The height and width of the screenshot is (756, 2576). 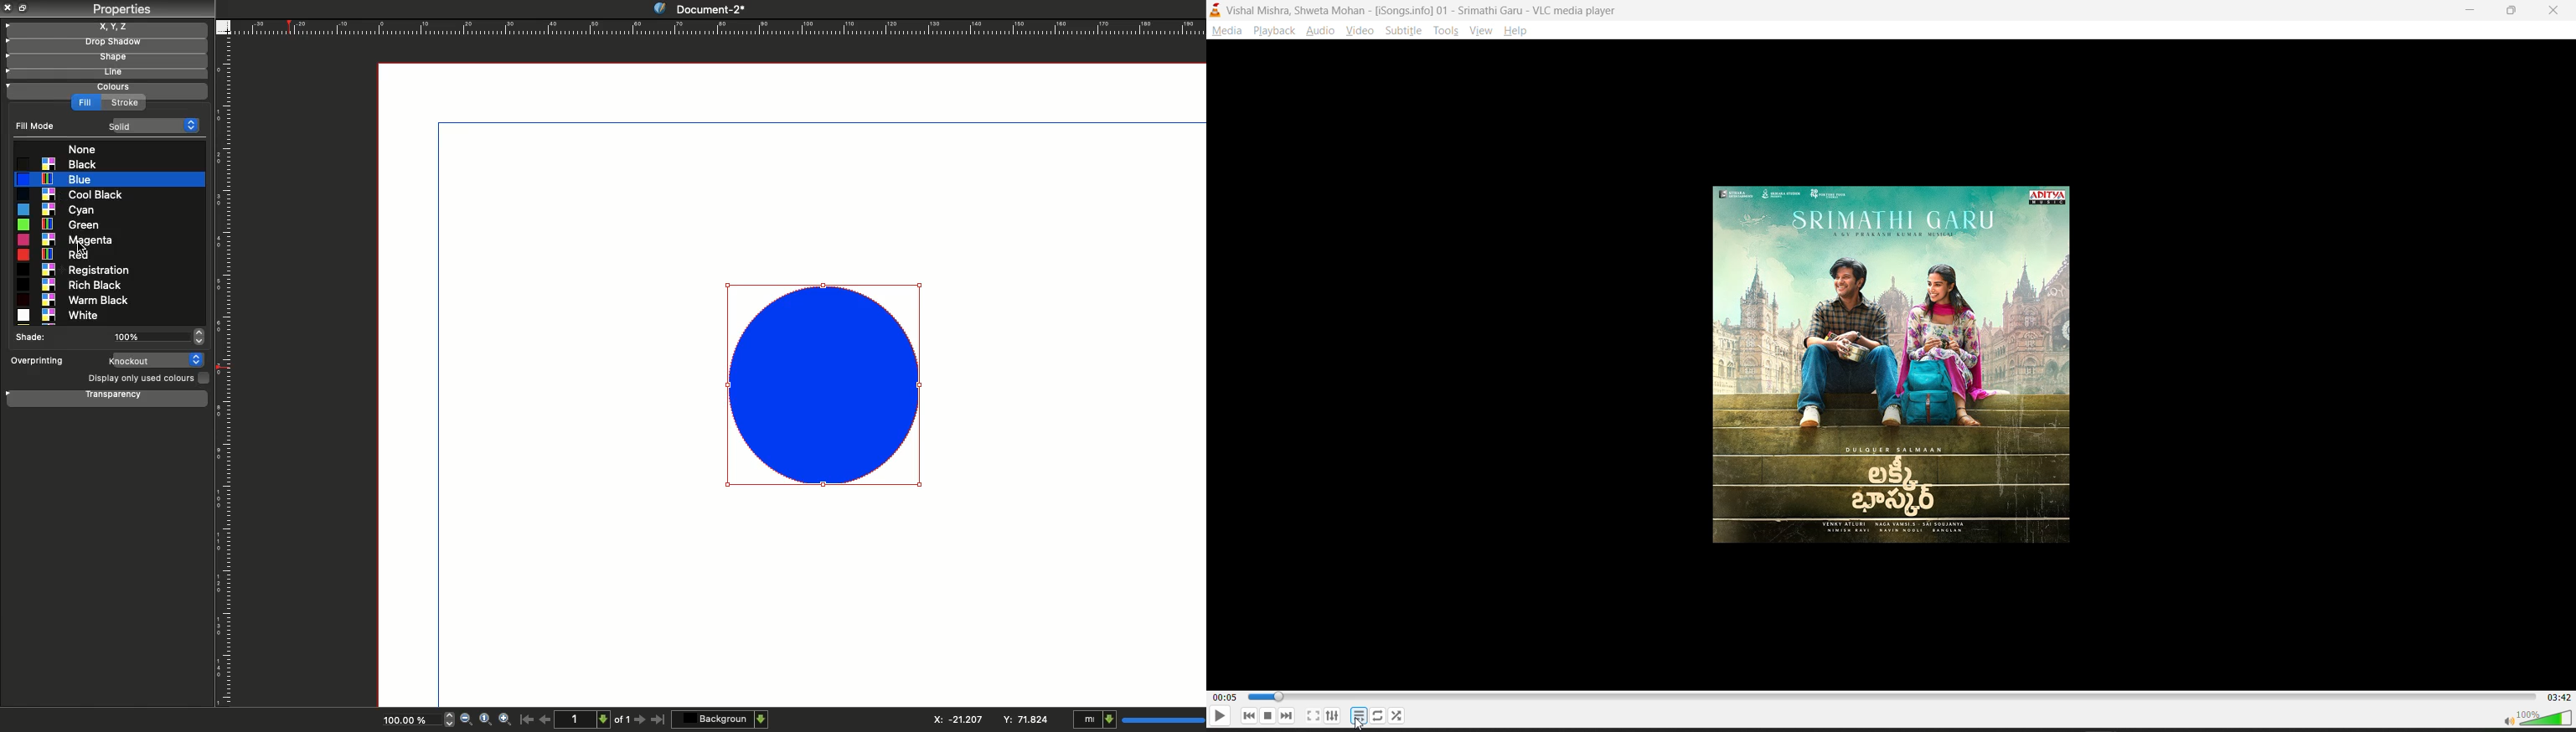 I want to click on cursor, so click(x=1360, y=723).